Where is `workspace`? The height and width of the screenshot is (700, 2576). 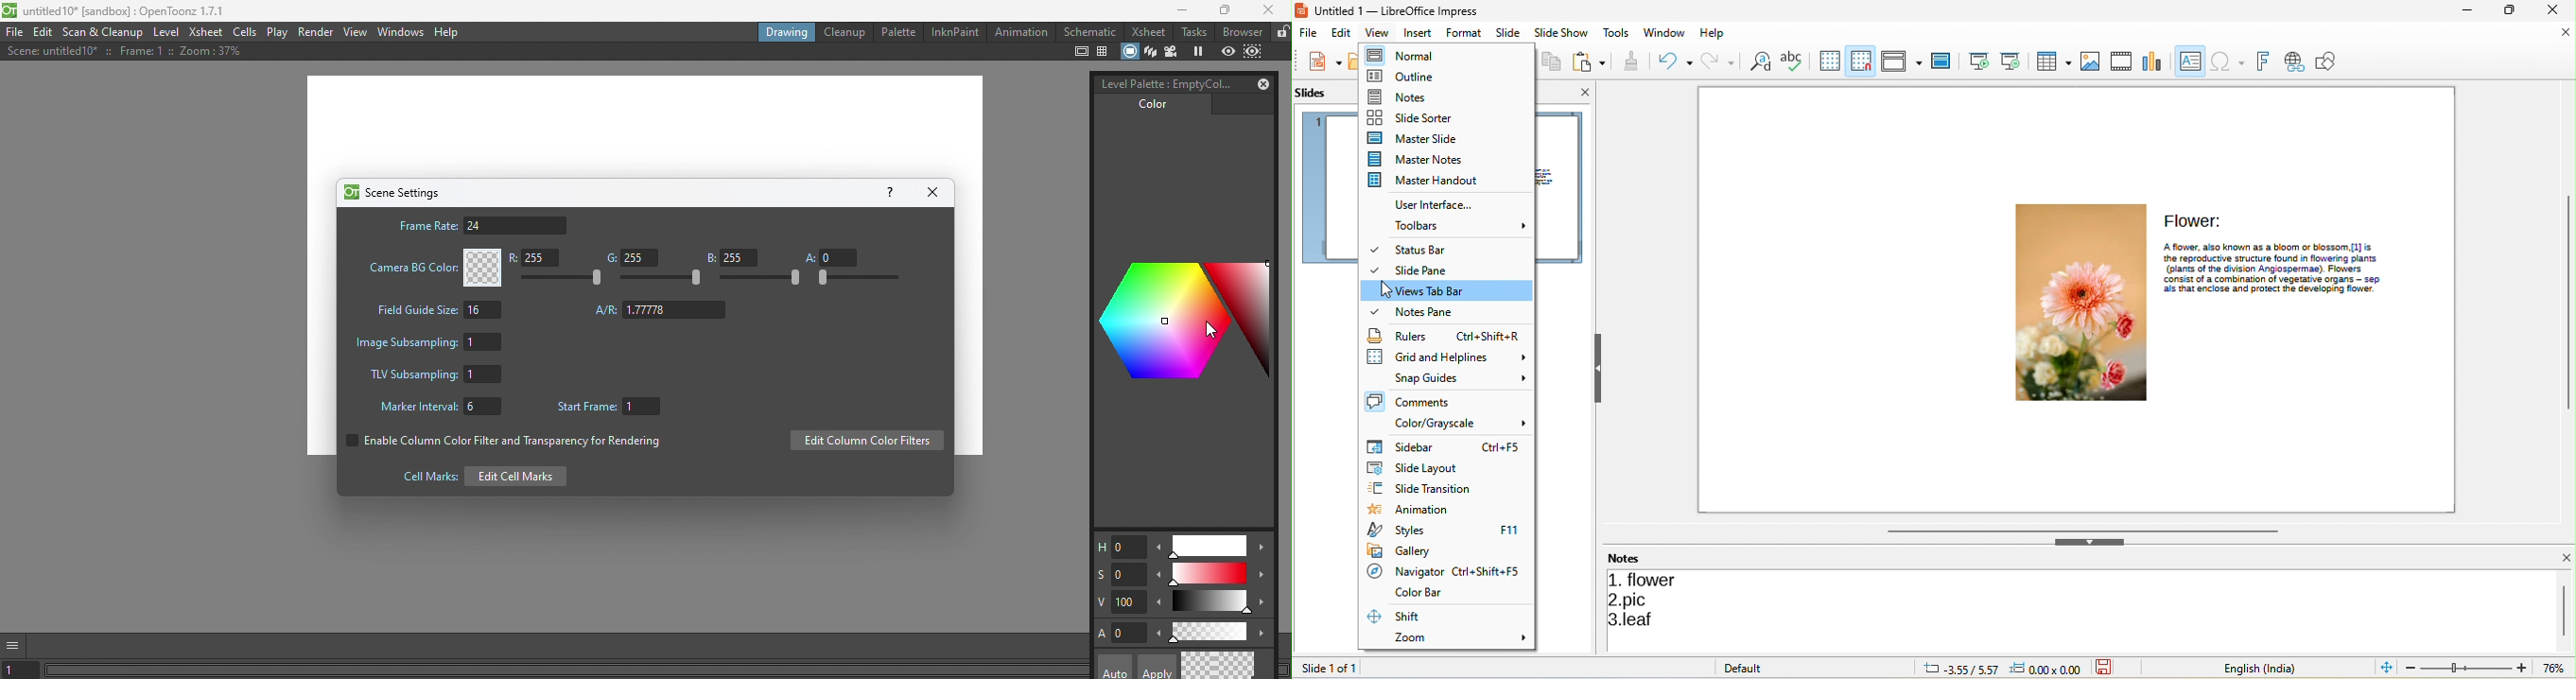 workspace is located at coordinates (645, 125).